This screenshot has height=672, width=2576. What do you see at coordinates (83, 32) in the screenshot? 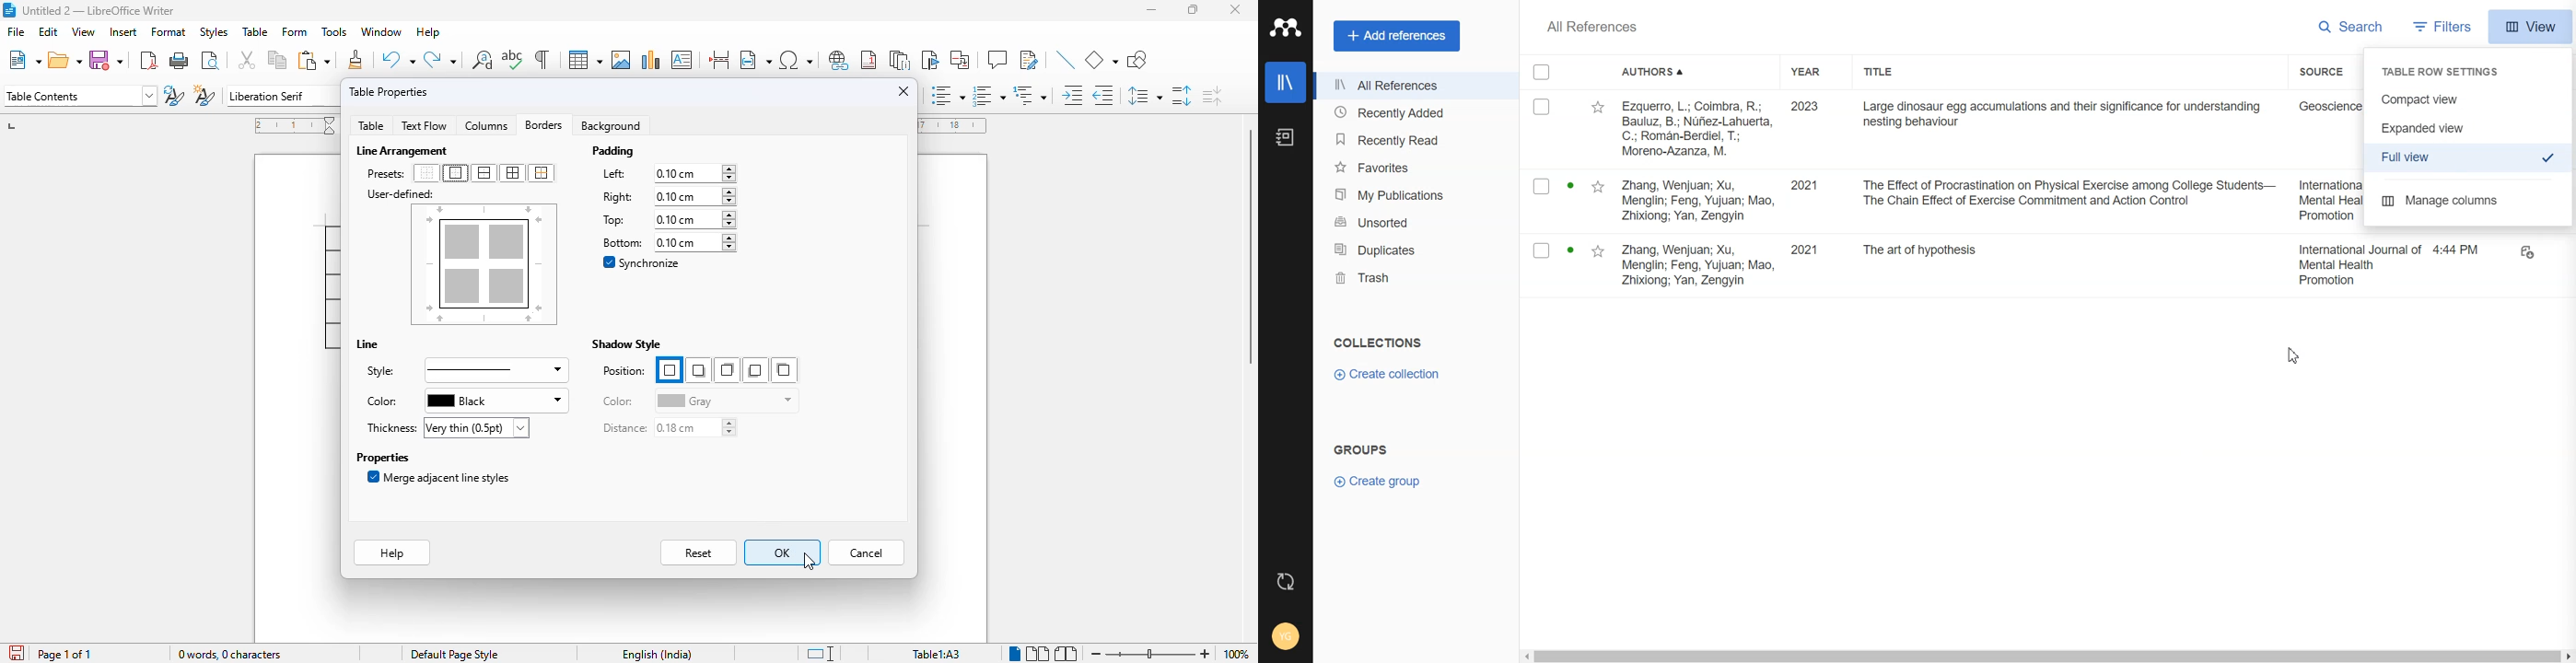
I see `view` at bounding box center [83, 32].